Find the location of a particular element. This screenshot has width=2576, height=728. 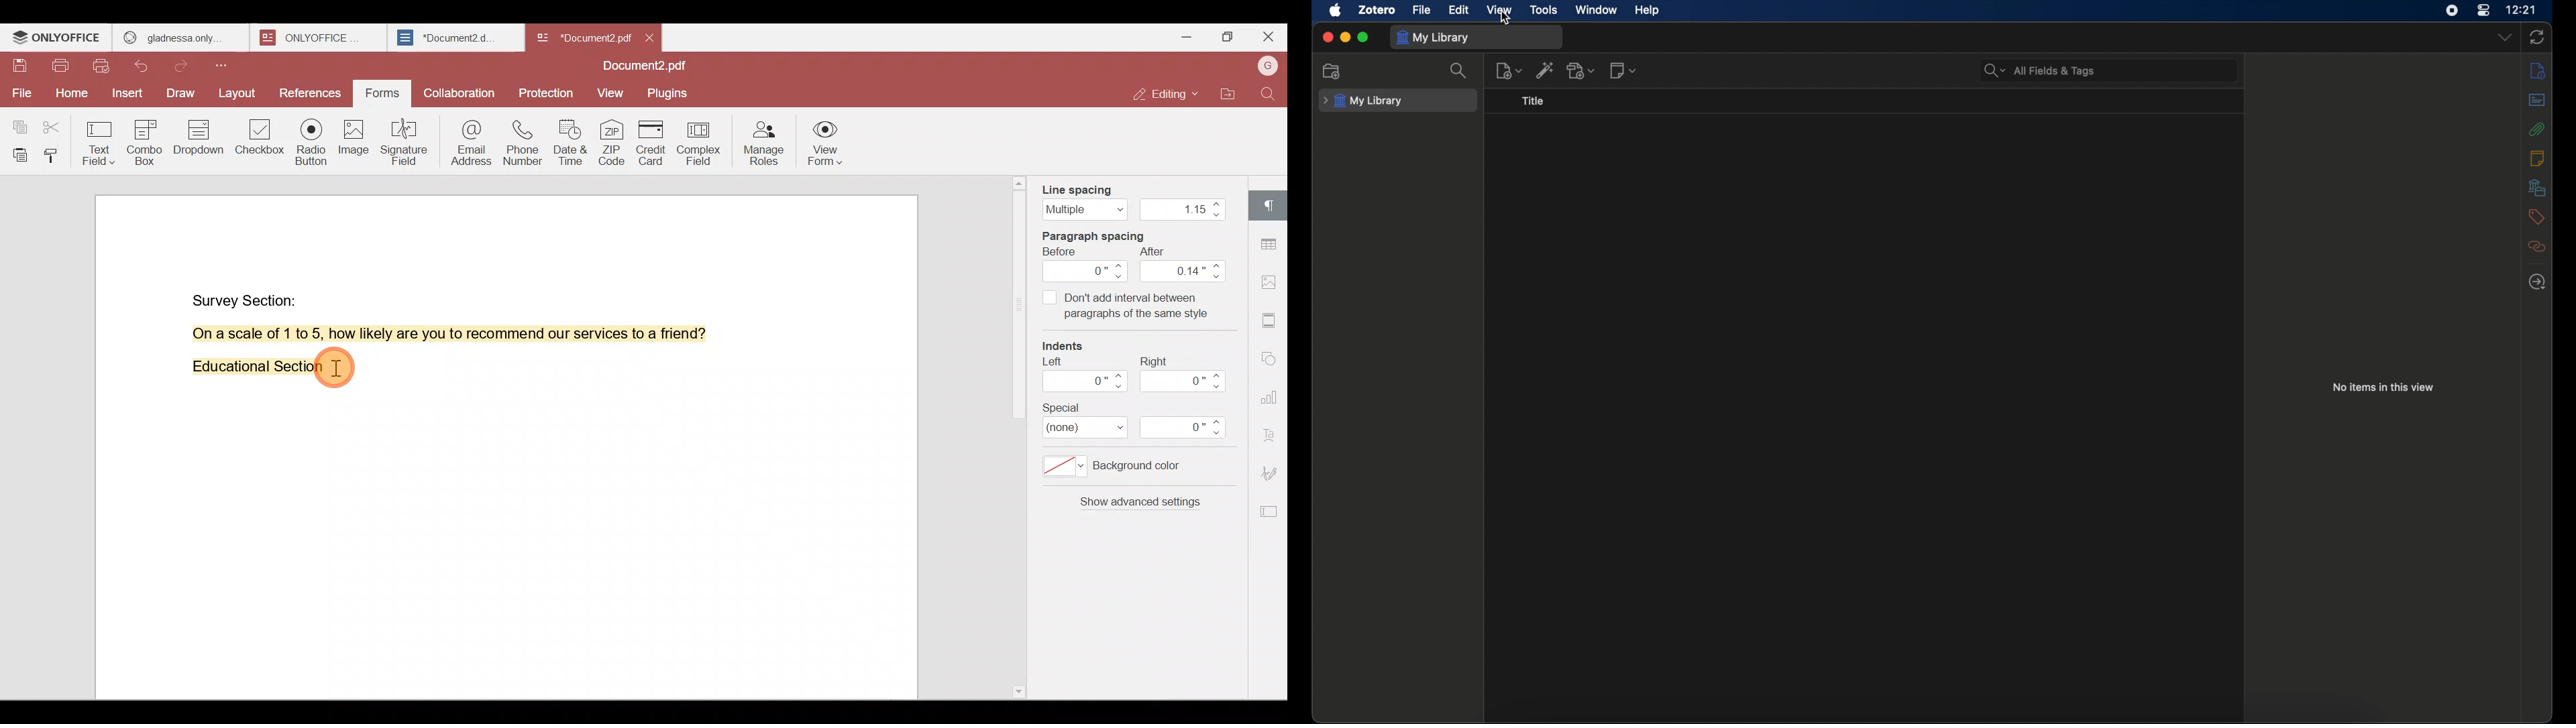

Cut is located at coordinates (56, 123).